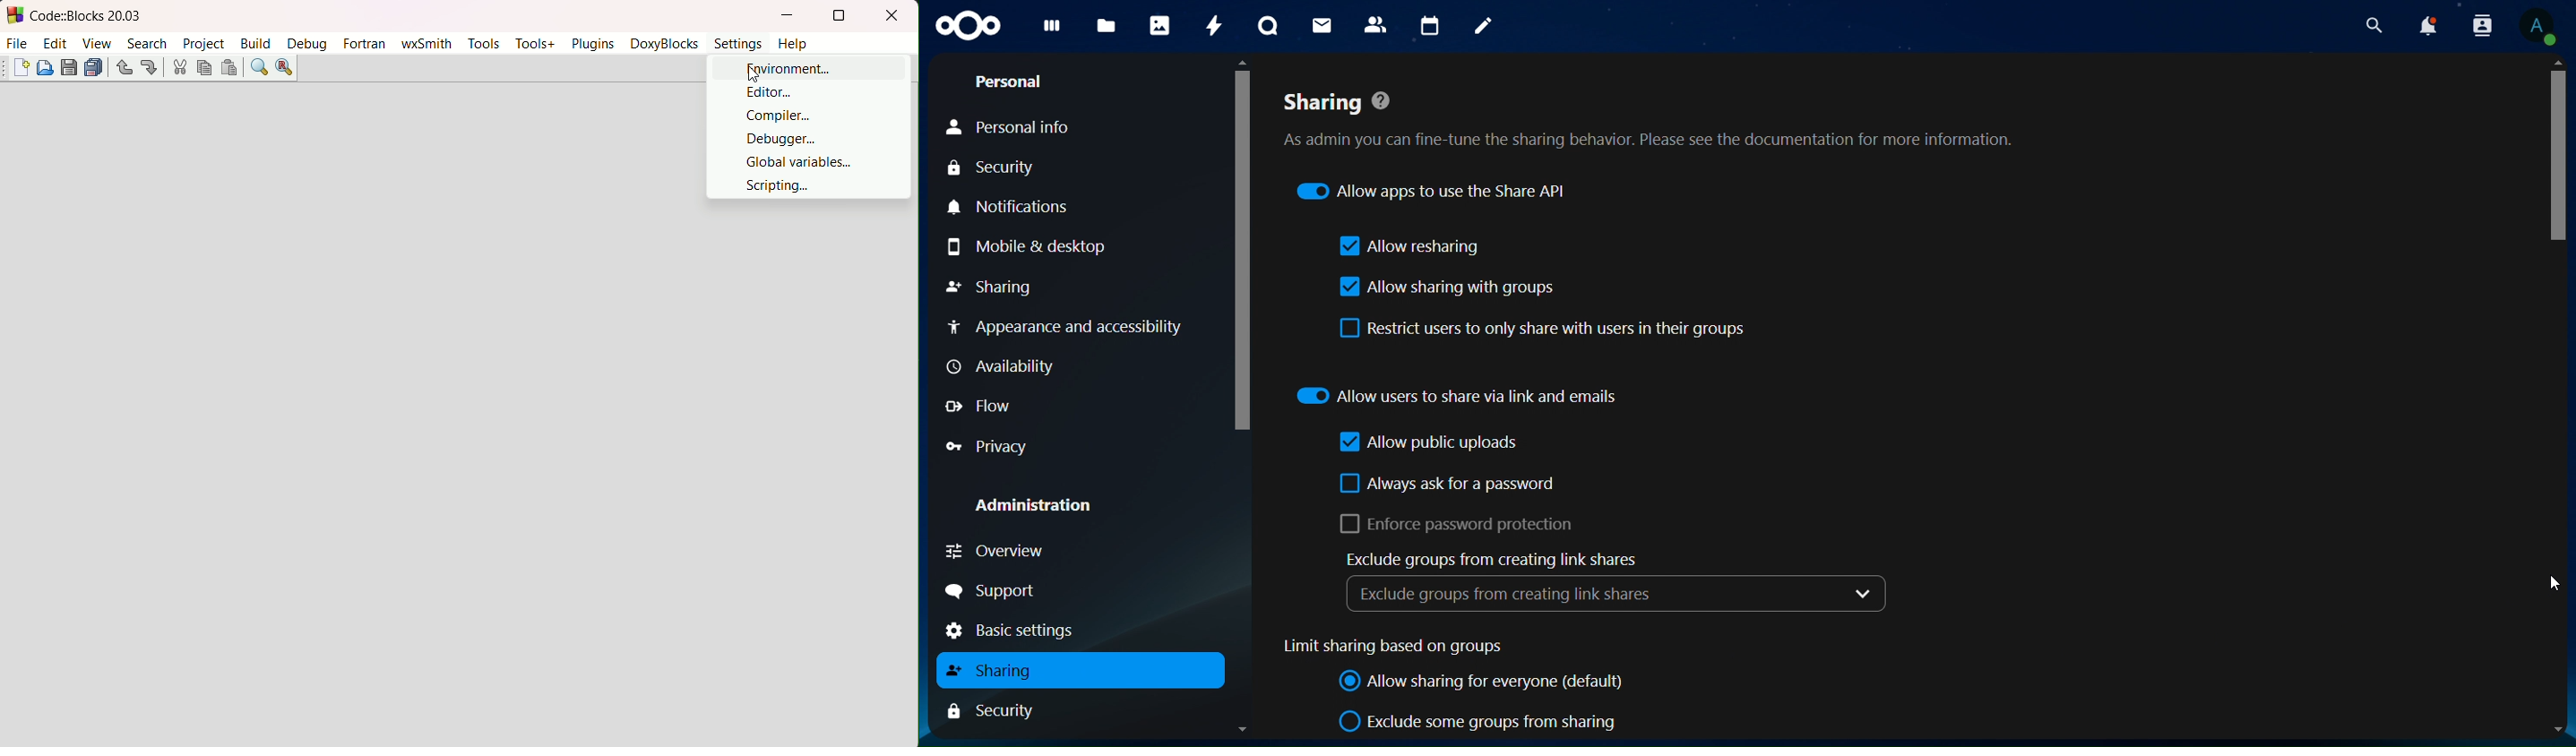  What do you see at coordinates (1157, 24) in the screenshot?
I see `photos` at bounding box center [1157, 24].